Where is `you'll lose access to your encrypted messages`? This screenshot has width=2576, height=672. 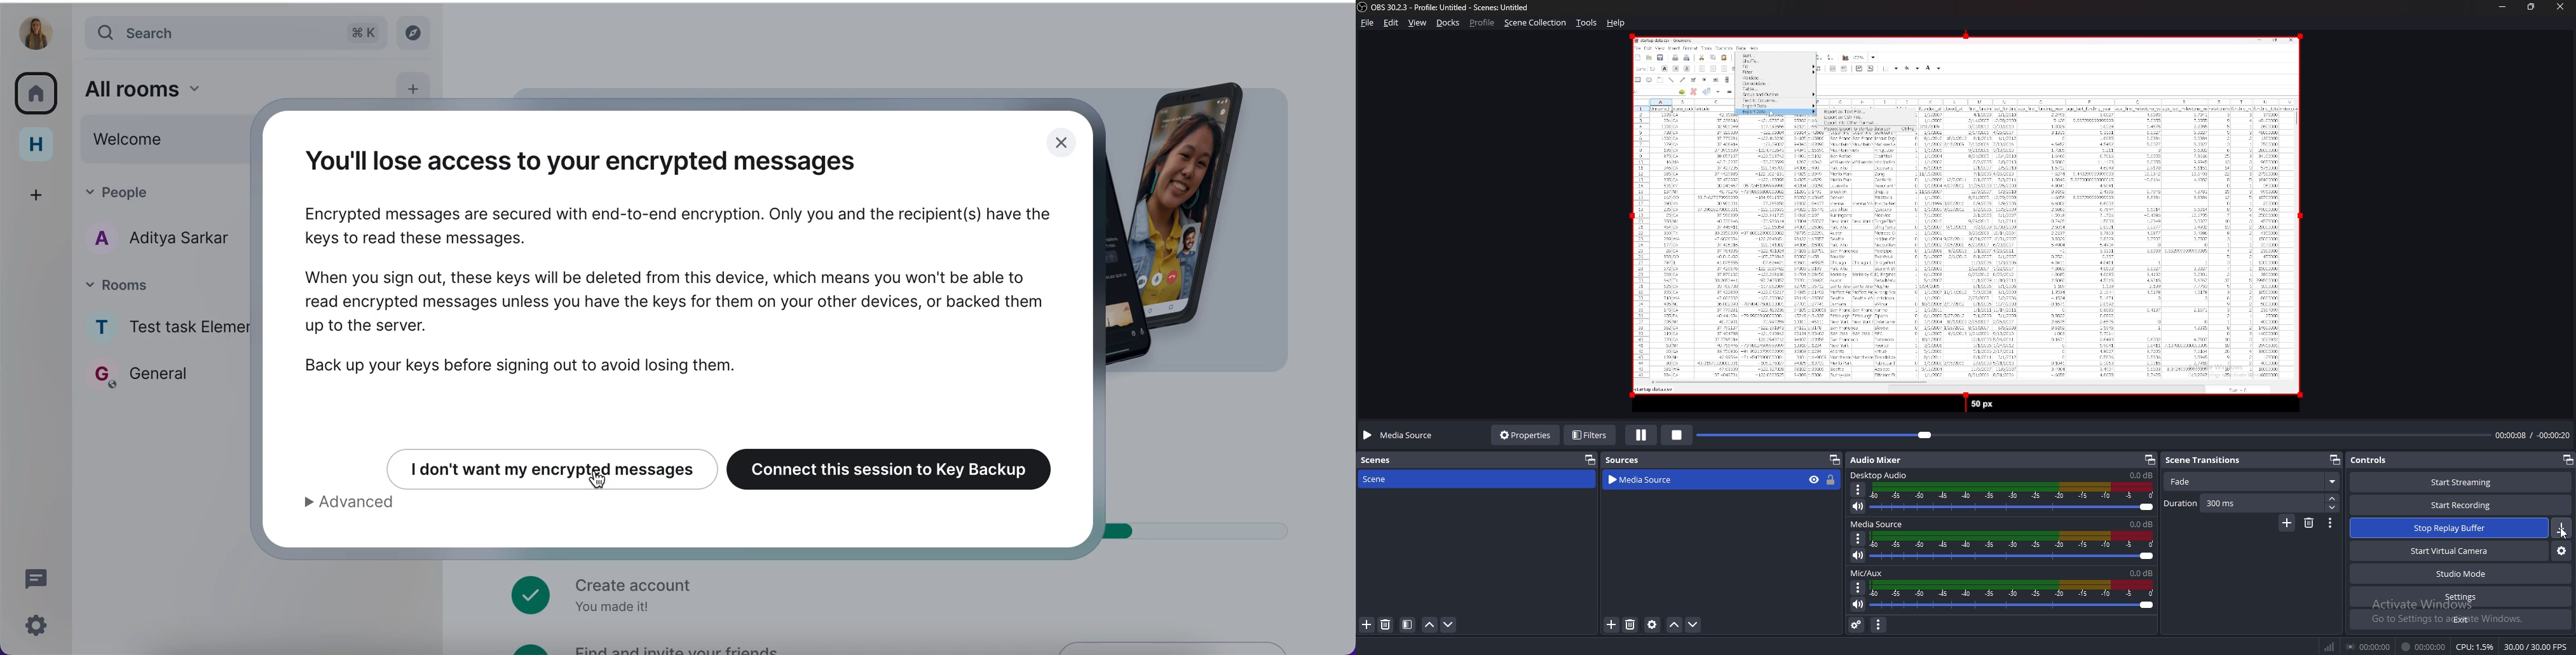 you'll lose access to your encrypted messages is located at coordinates (604, 160).